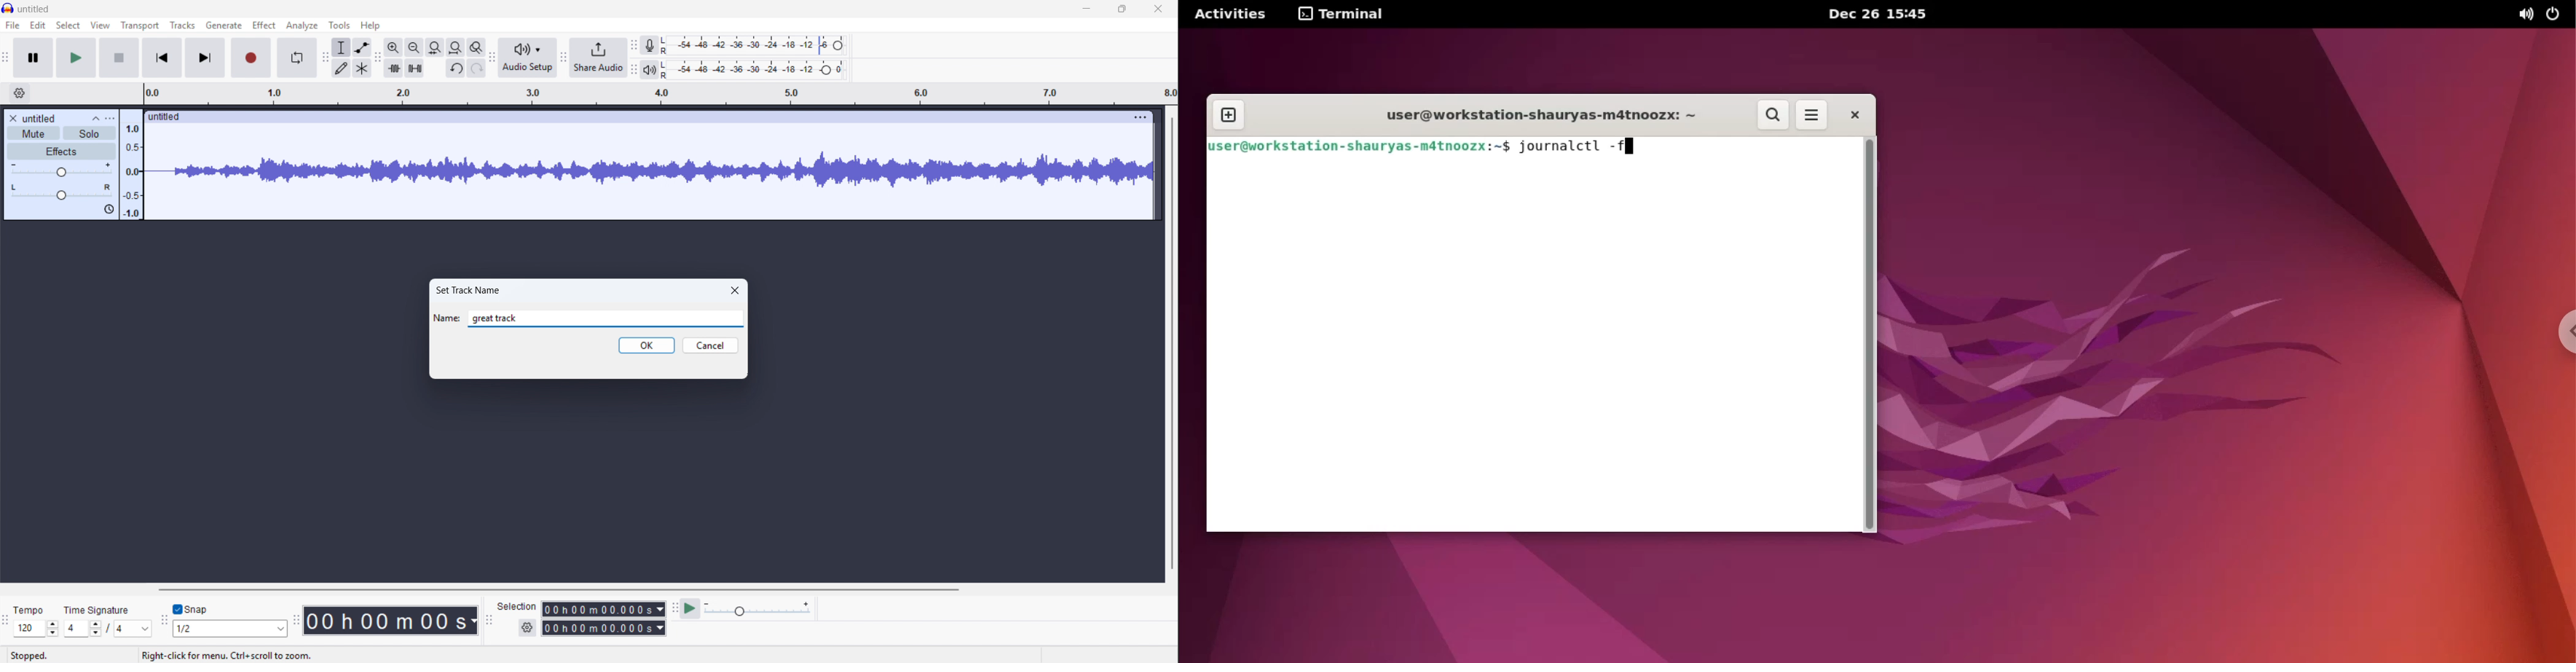 The image size is (2576, 672). What do you see at coordinates (650, 71) in the screenshot?
I see `Playback metre ` at bounding box center [650, 71].